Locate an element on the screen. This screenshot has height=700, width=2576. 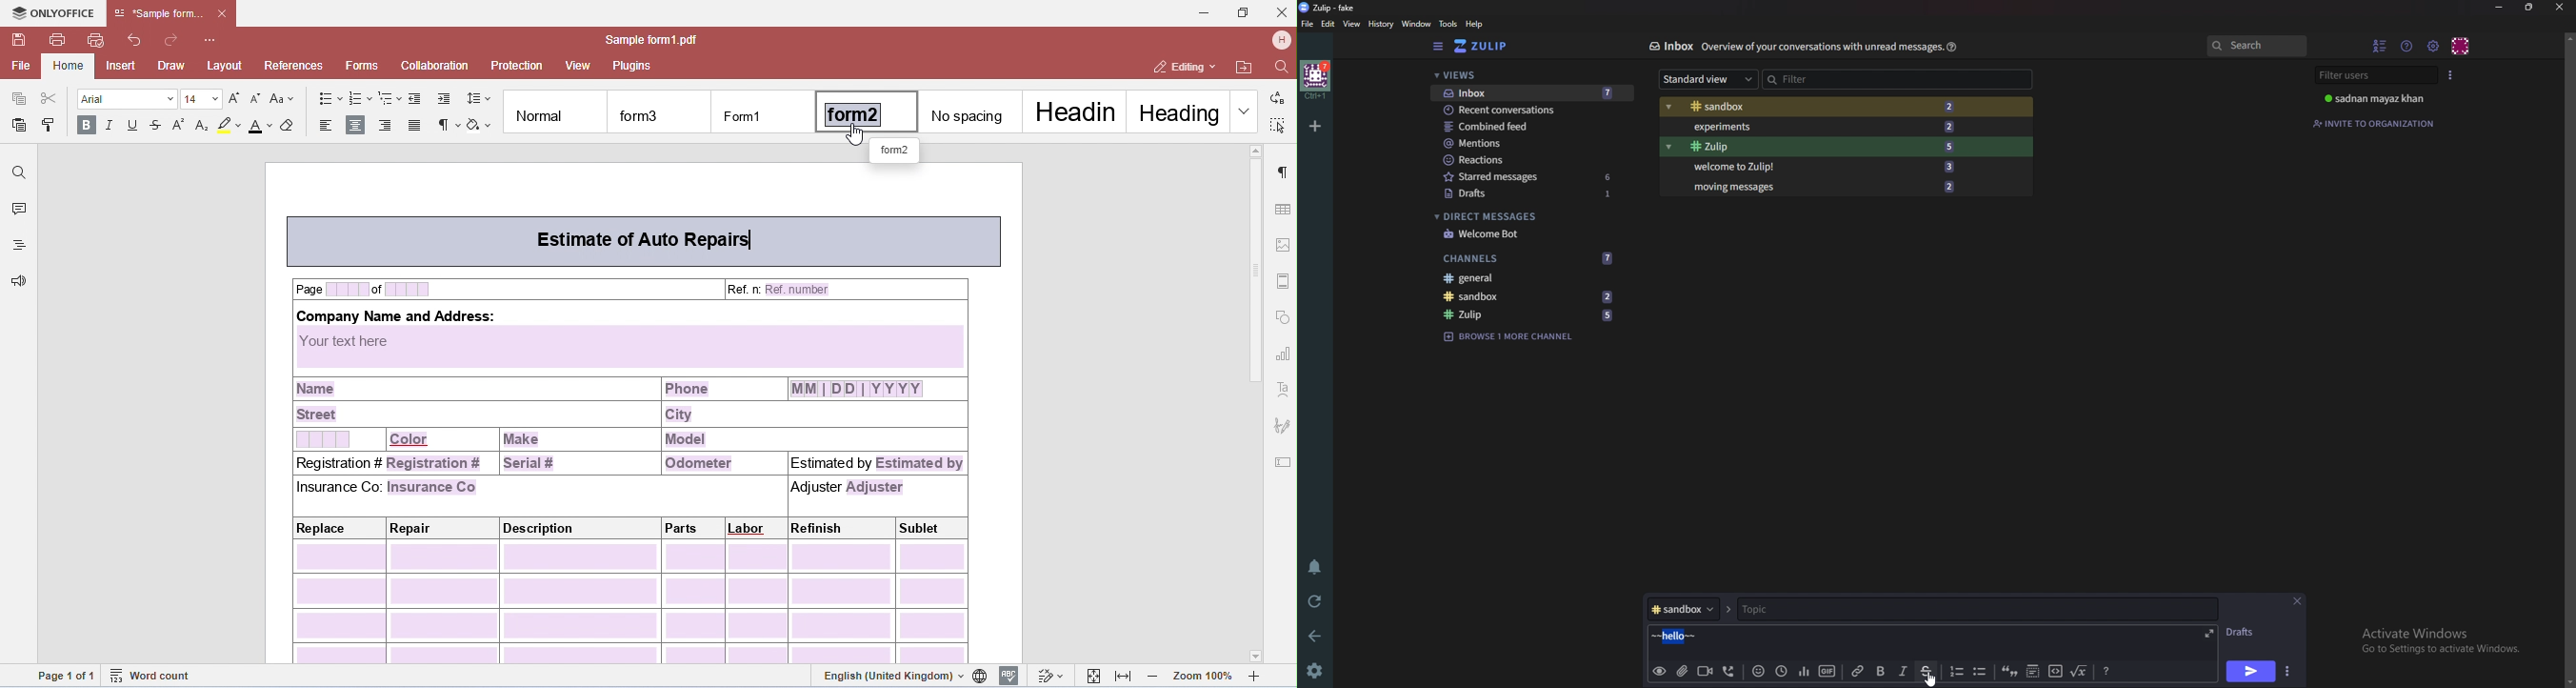
home is located at coordinates (1315, 79).